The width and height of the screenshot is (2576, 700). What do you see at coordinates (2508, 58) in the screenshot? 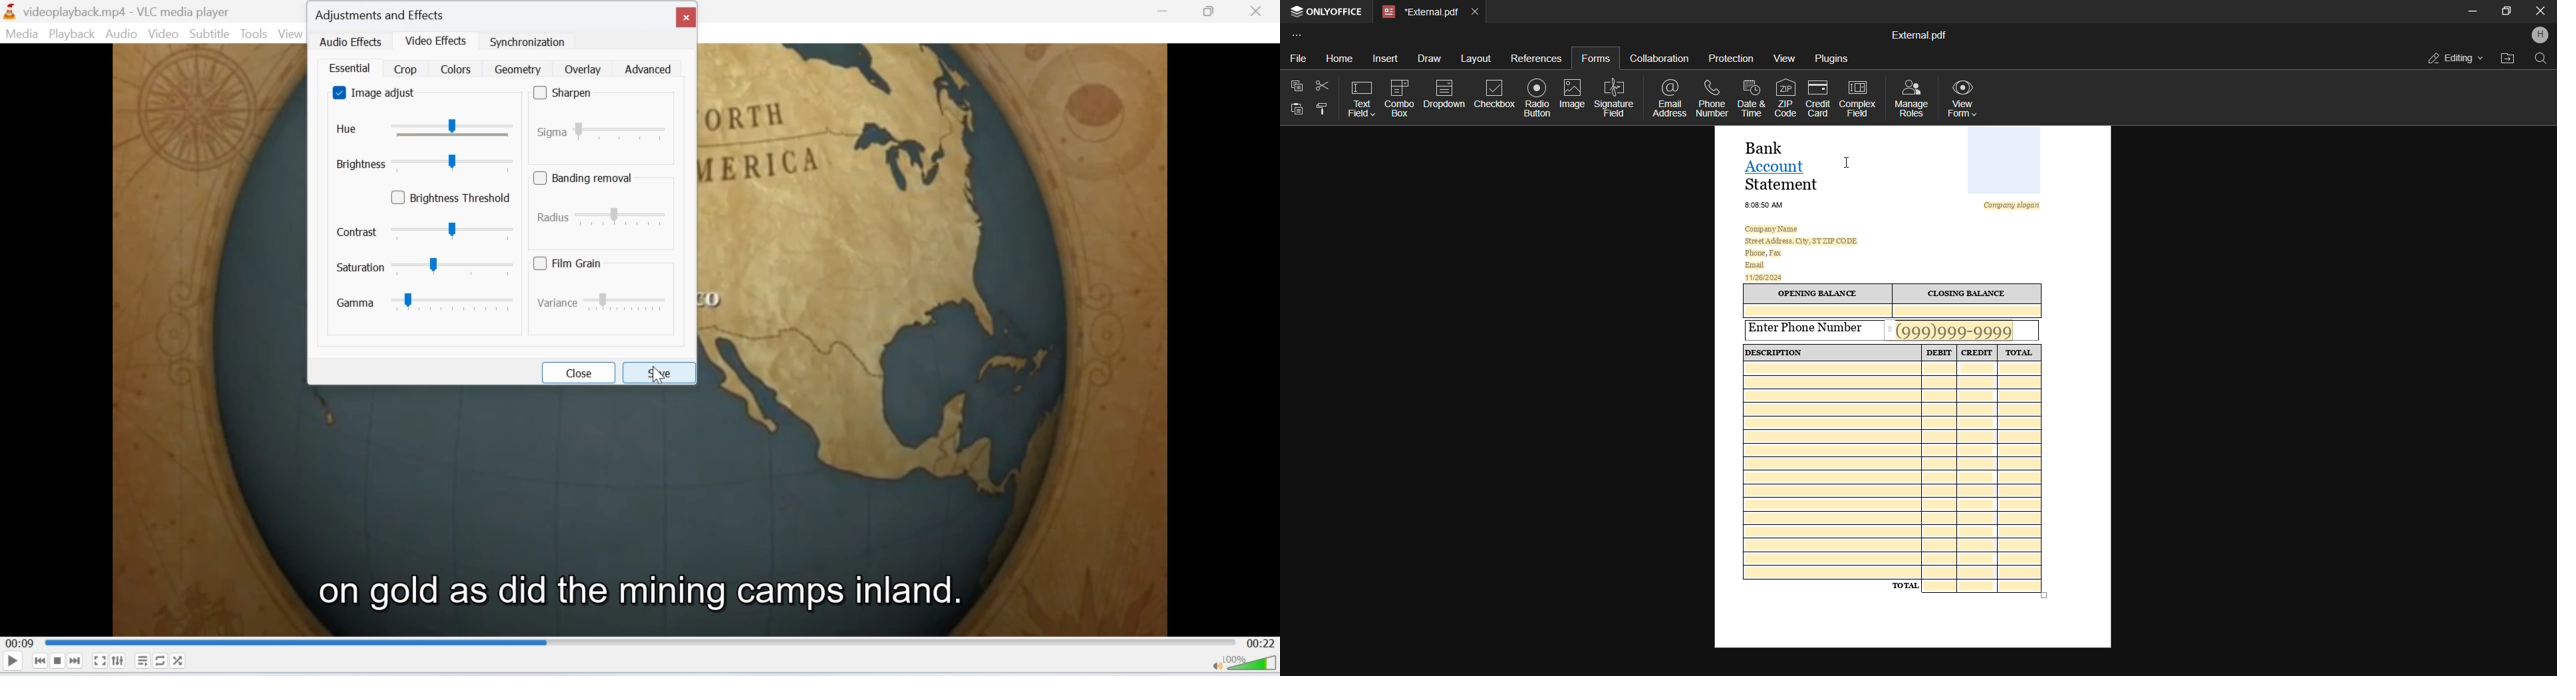
I see `open file location` at bounding box center [2508, 58].